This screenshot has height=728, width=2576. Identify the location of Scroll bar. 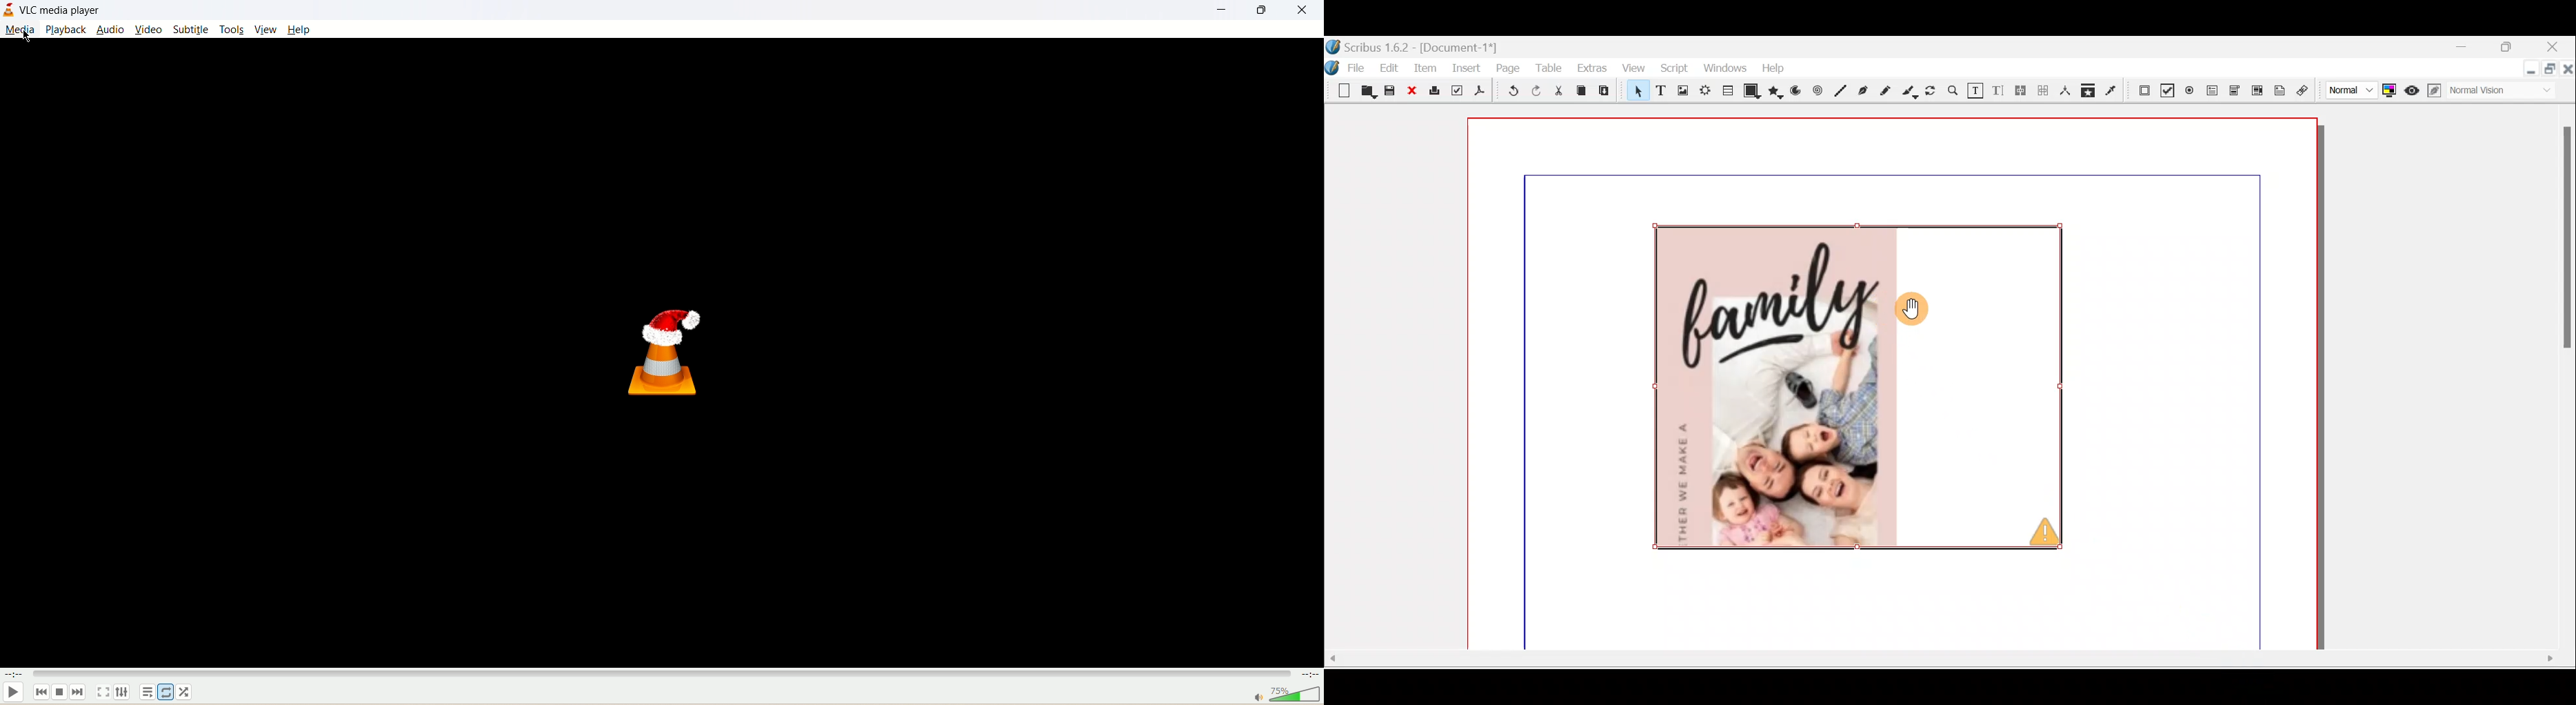
(1948, 661).